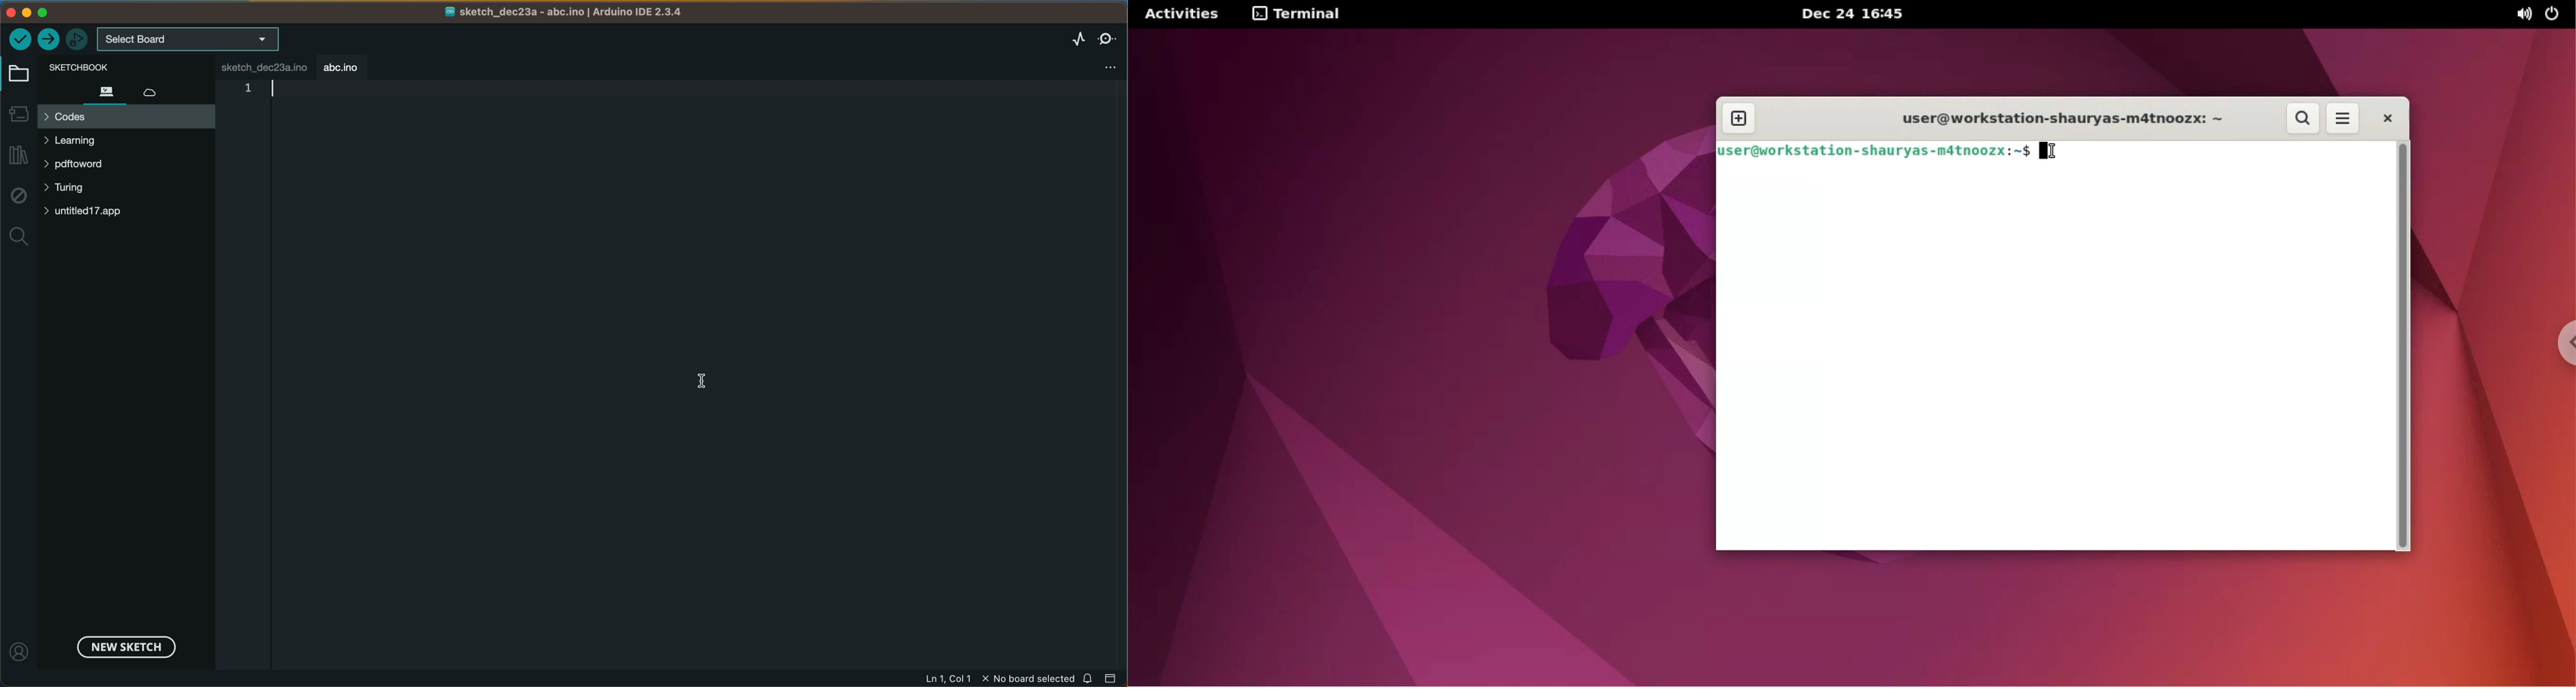  I want to click on files, so click(105, 91).